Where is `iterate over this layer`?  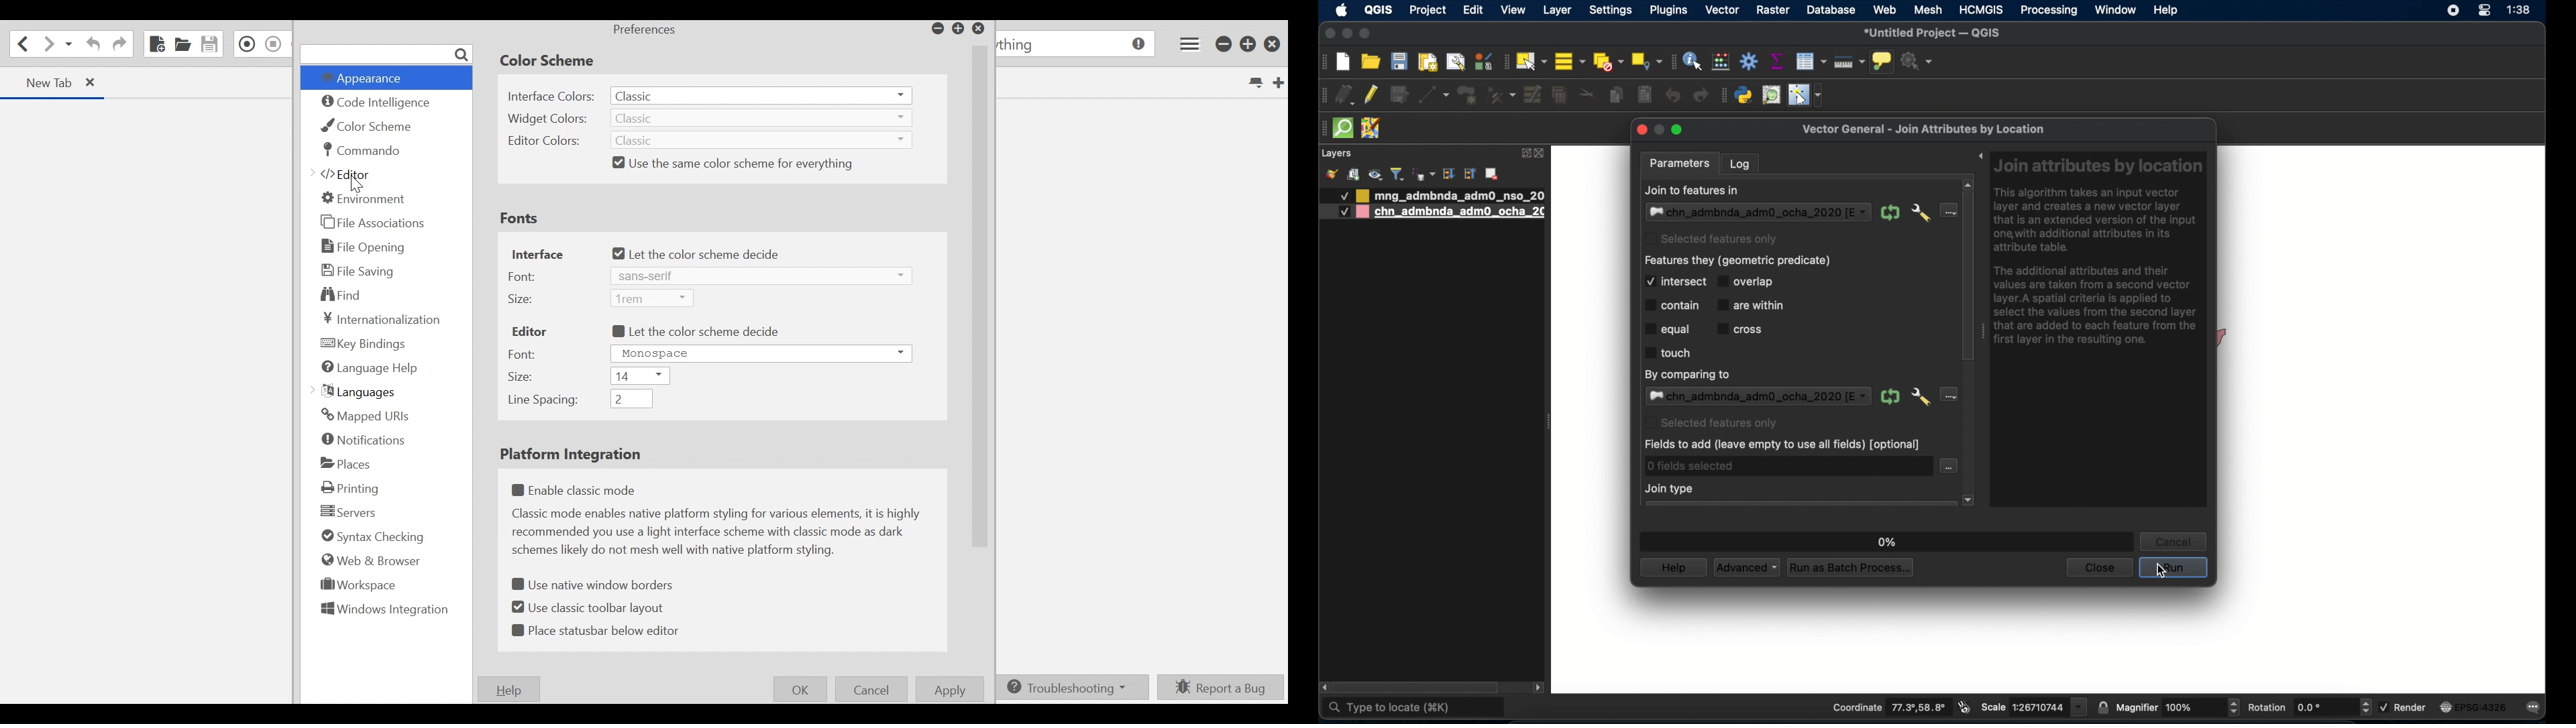
iterate over this layer is located at coordinates (1892, 213).